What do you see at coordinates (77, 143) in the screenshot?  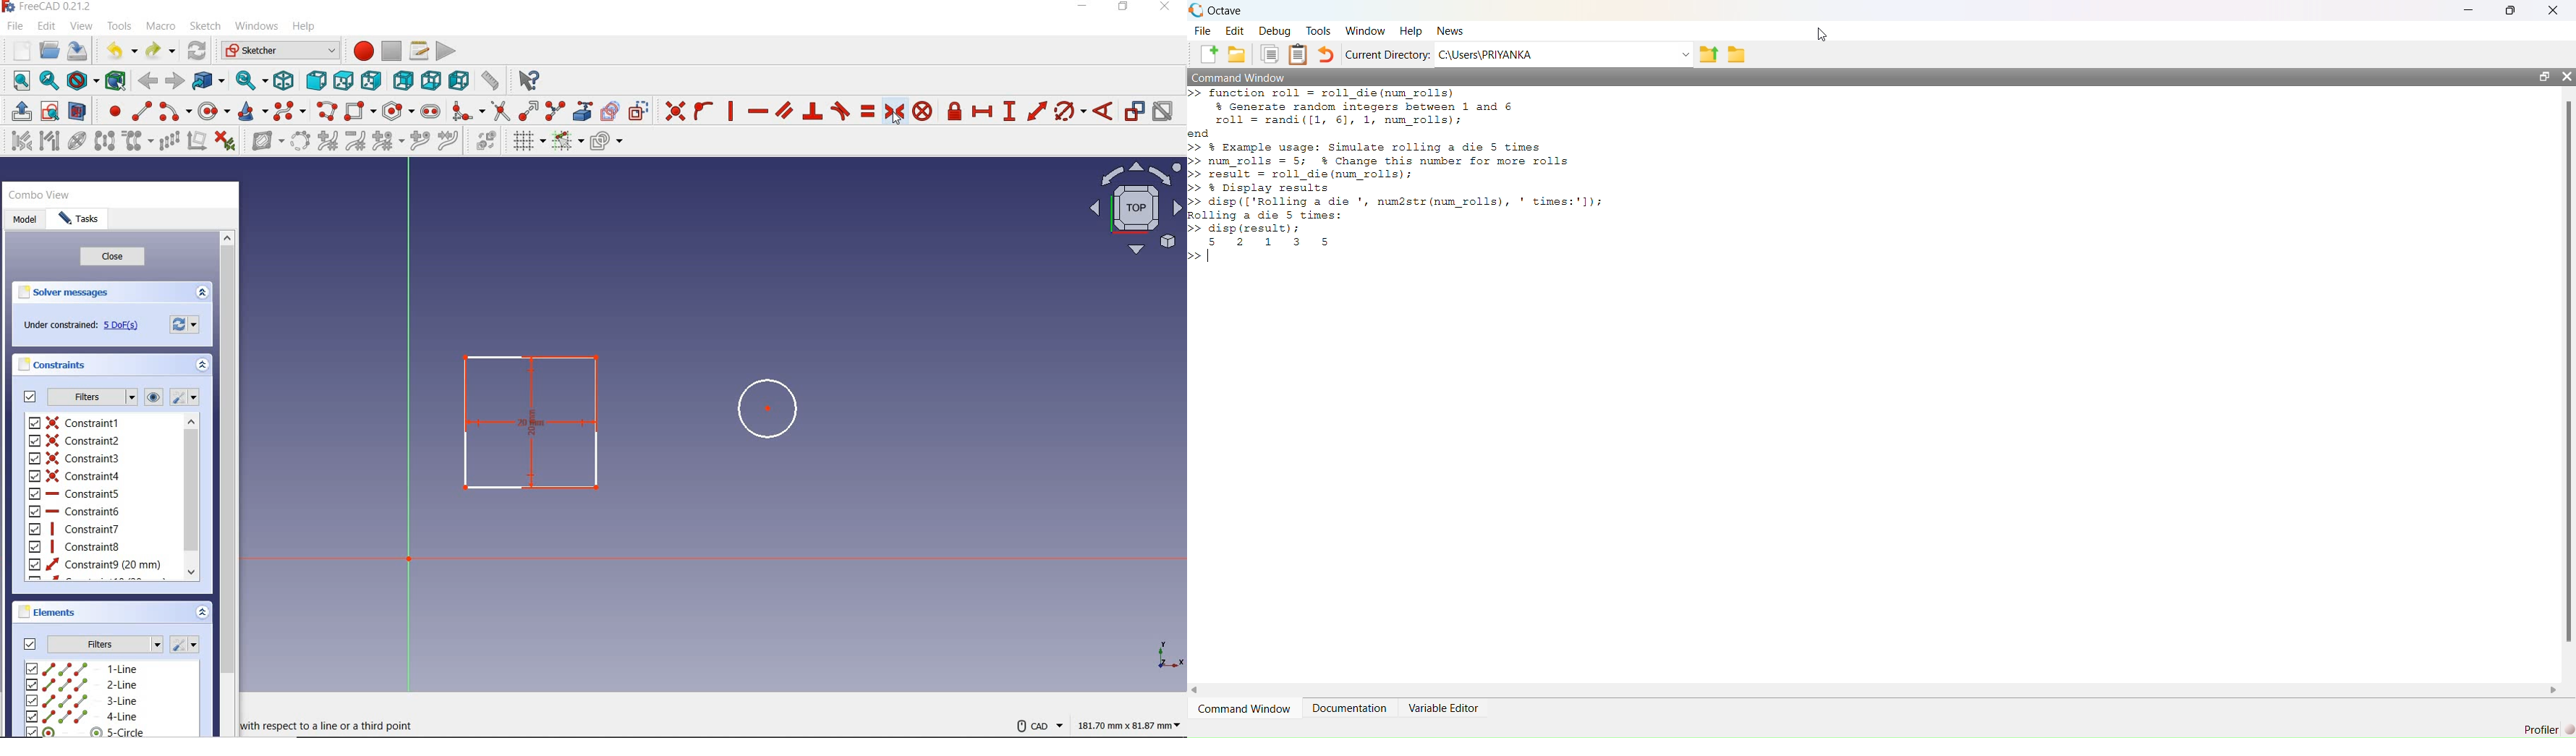 I see `show/hide internal geometry` at bounding box center [77, 143].